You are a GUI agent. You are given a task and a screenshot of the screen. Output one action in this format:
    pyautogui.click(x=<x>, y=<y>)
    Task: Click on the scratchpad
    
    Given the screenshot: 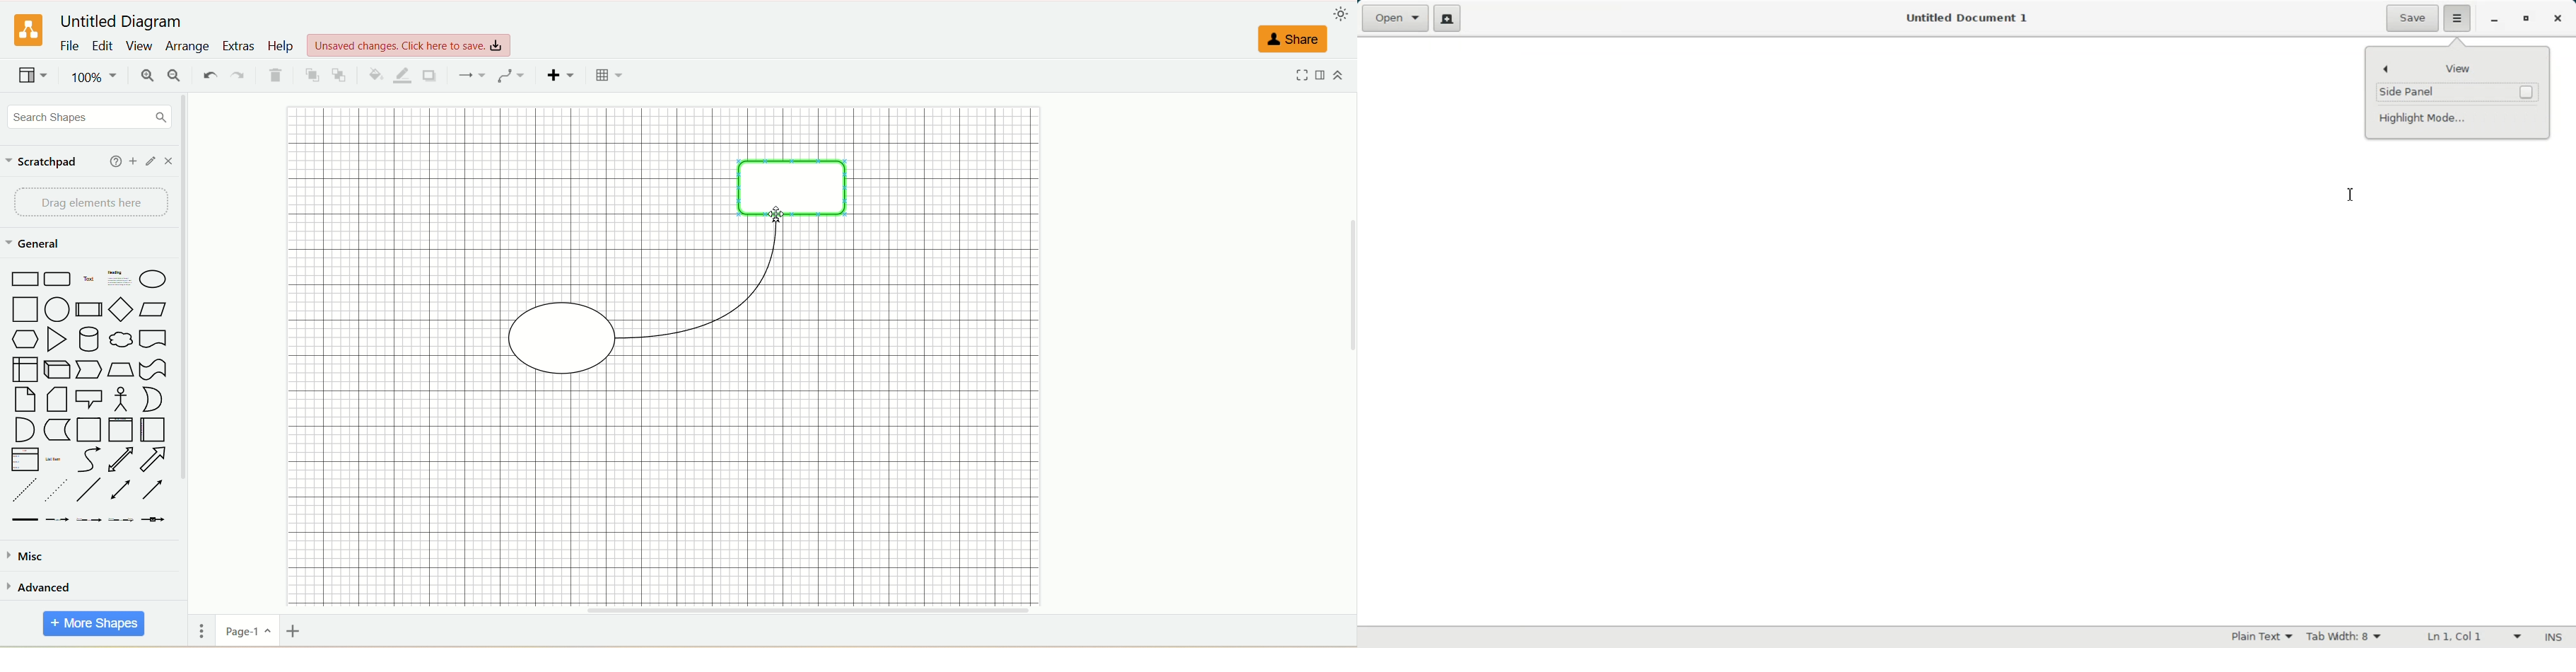 What is the action you would take?
    pyautogui.click(x=45, y=163)
    